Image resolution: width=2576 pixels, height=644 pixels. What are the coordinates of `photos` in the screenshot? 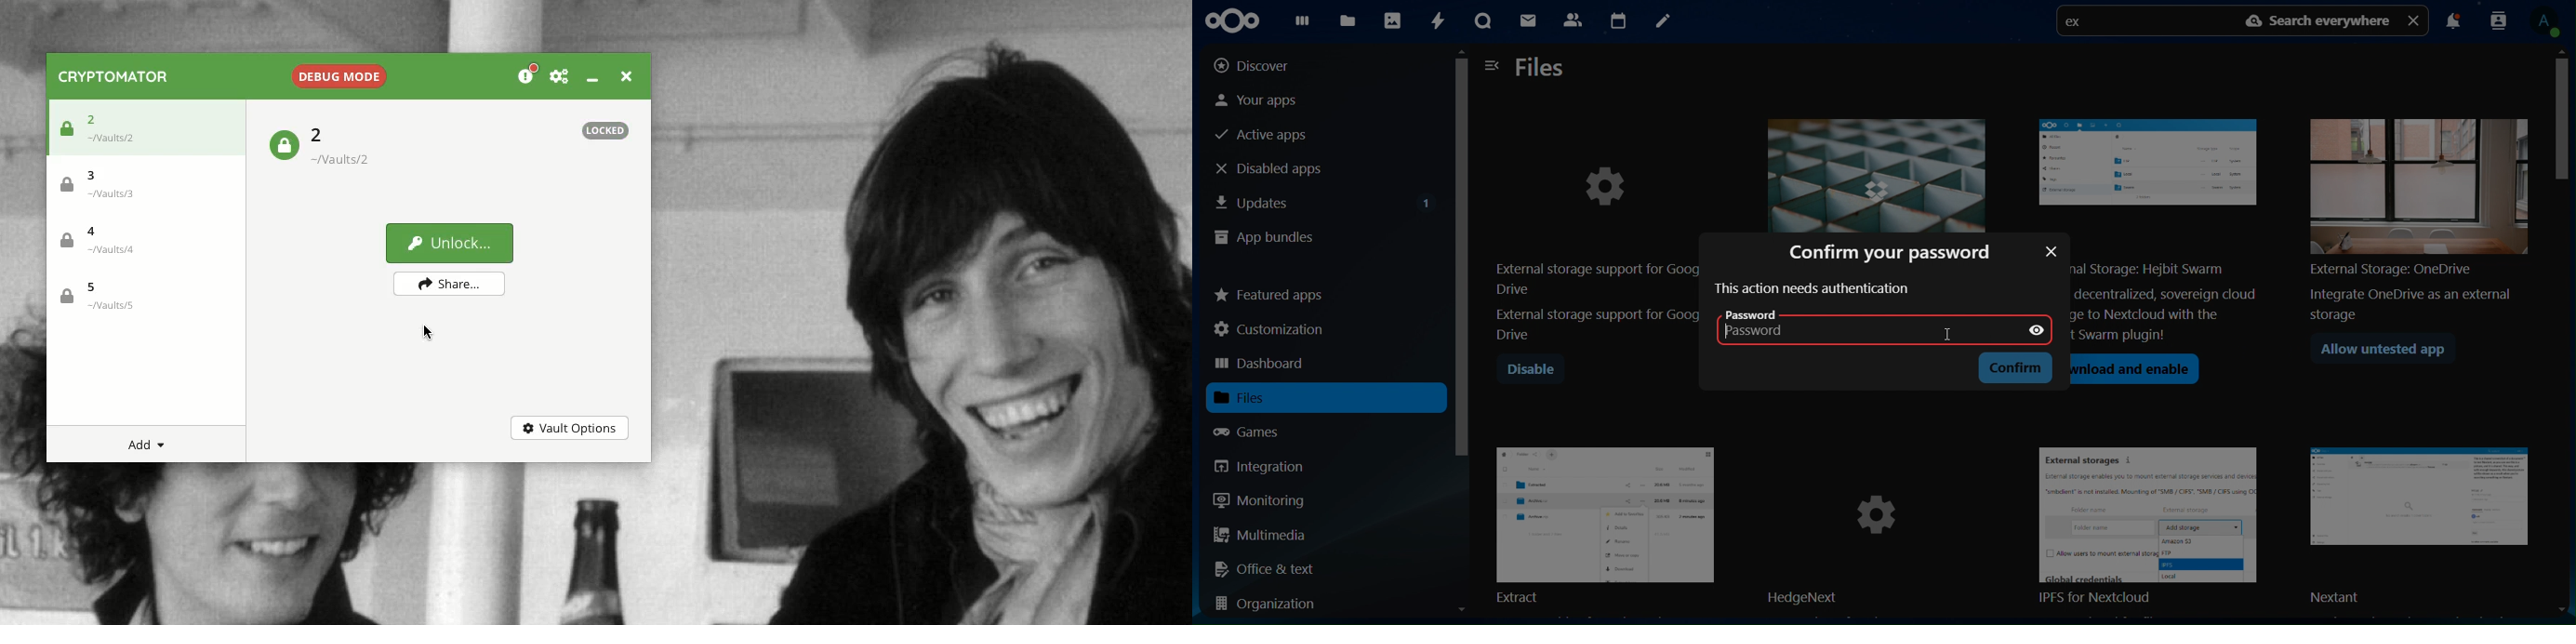 It's located at (1391, 19).